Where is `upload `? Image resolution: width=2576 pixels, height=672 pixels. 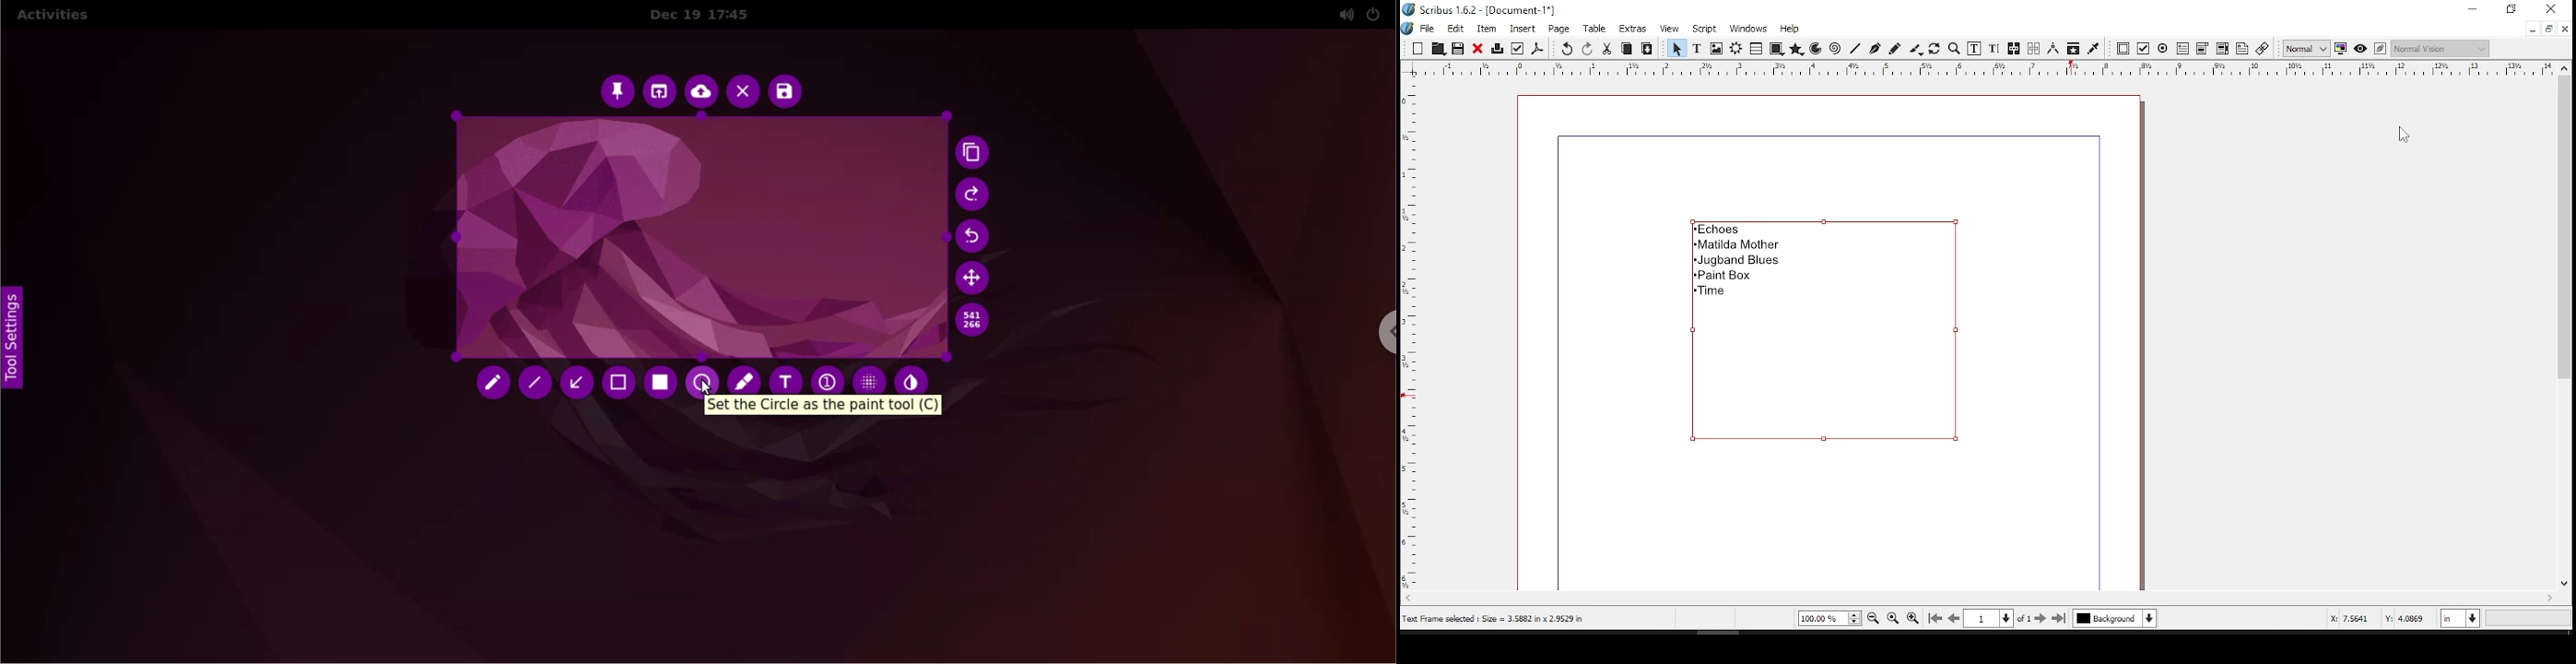
upload  is located at coordinates (702, 93).